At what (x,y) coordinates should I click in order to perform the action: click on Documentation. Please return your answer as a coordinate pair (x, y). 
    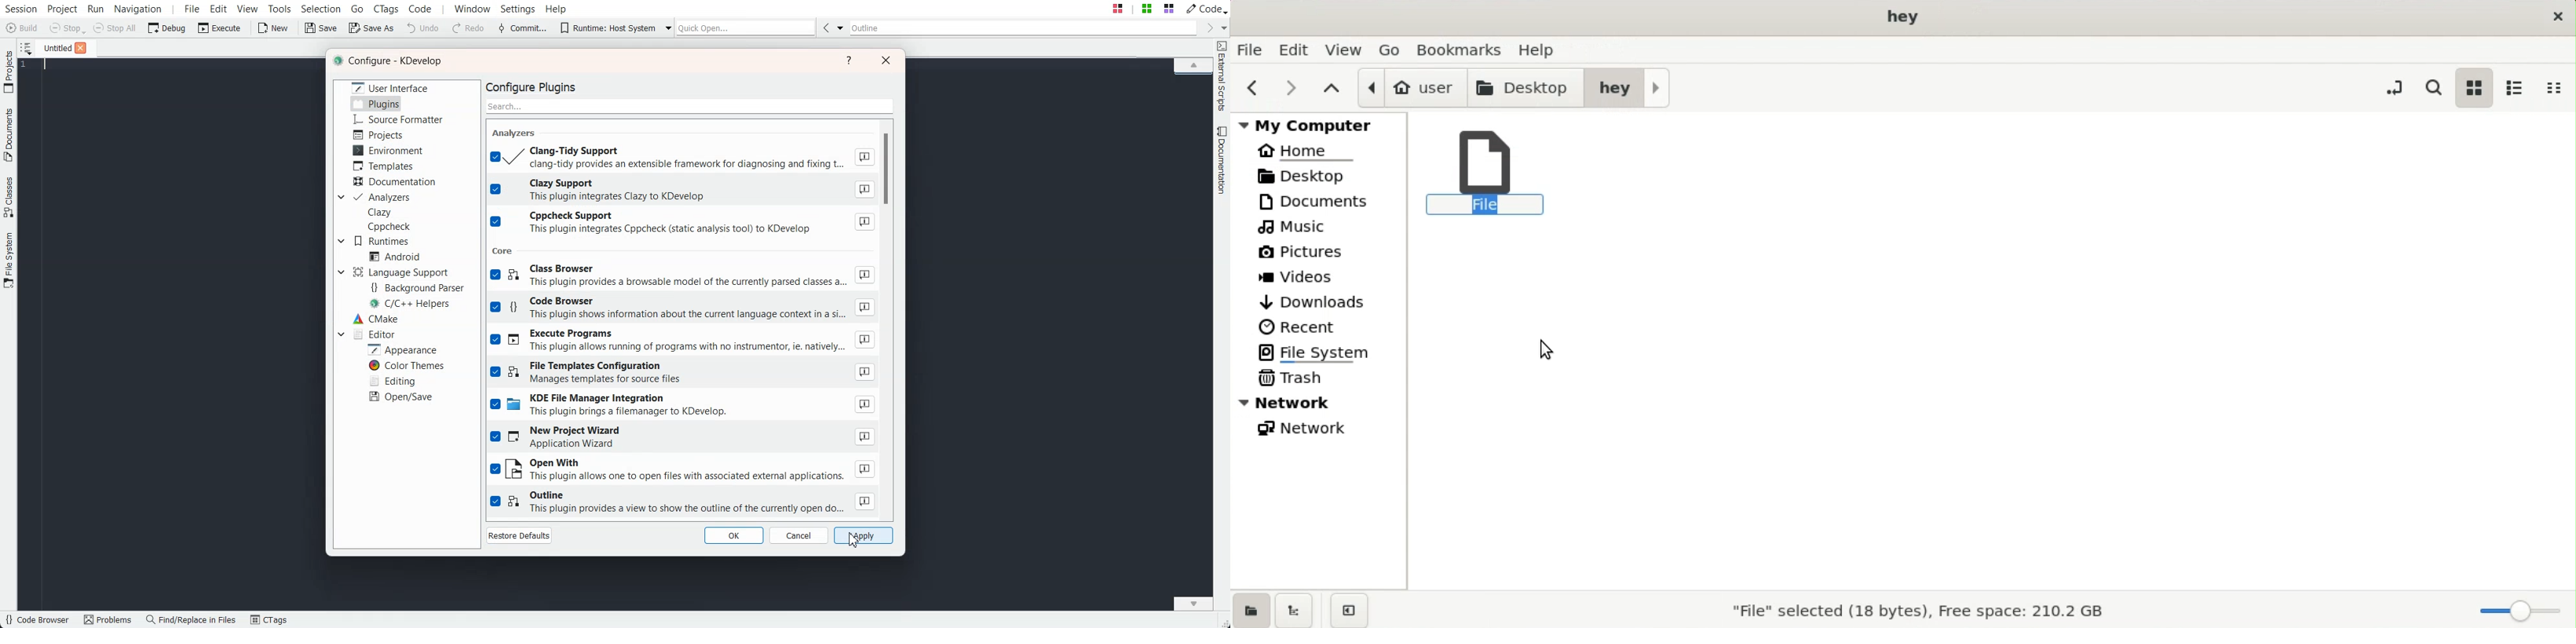
    Looking at the image, I should click on (1223, 160).